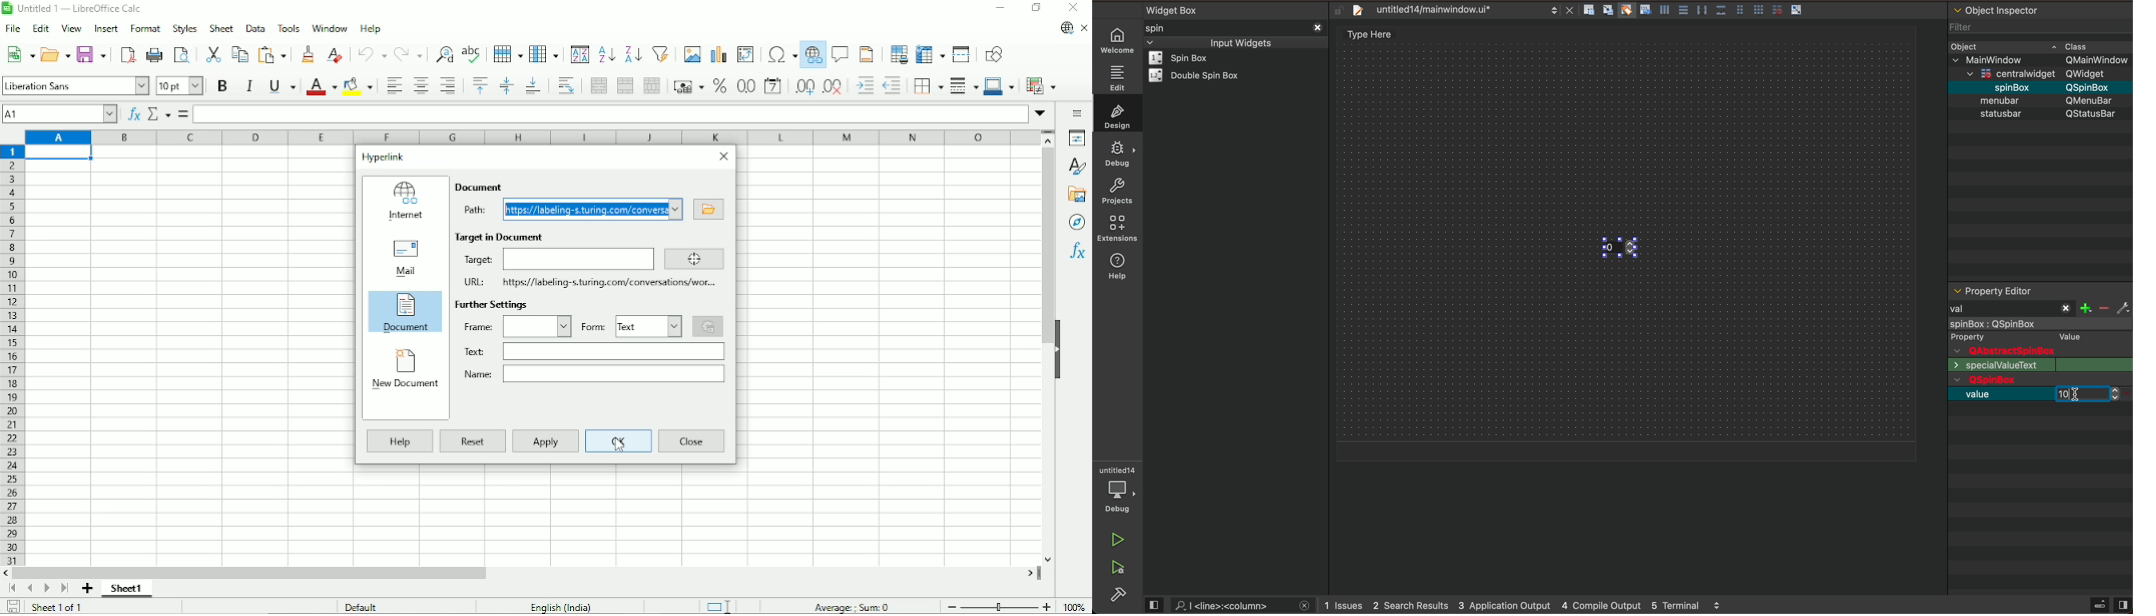  What do you see at coordinates (631, 54) in the screenshot?
I see `Sort descending` at bounding box center [631, 54].